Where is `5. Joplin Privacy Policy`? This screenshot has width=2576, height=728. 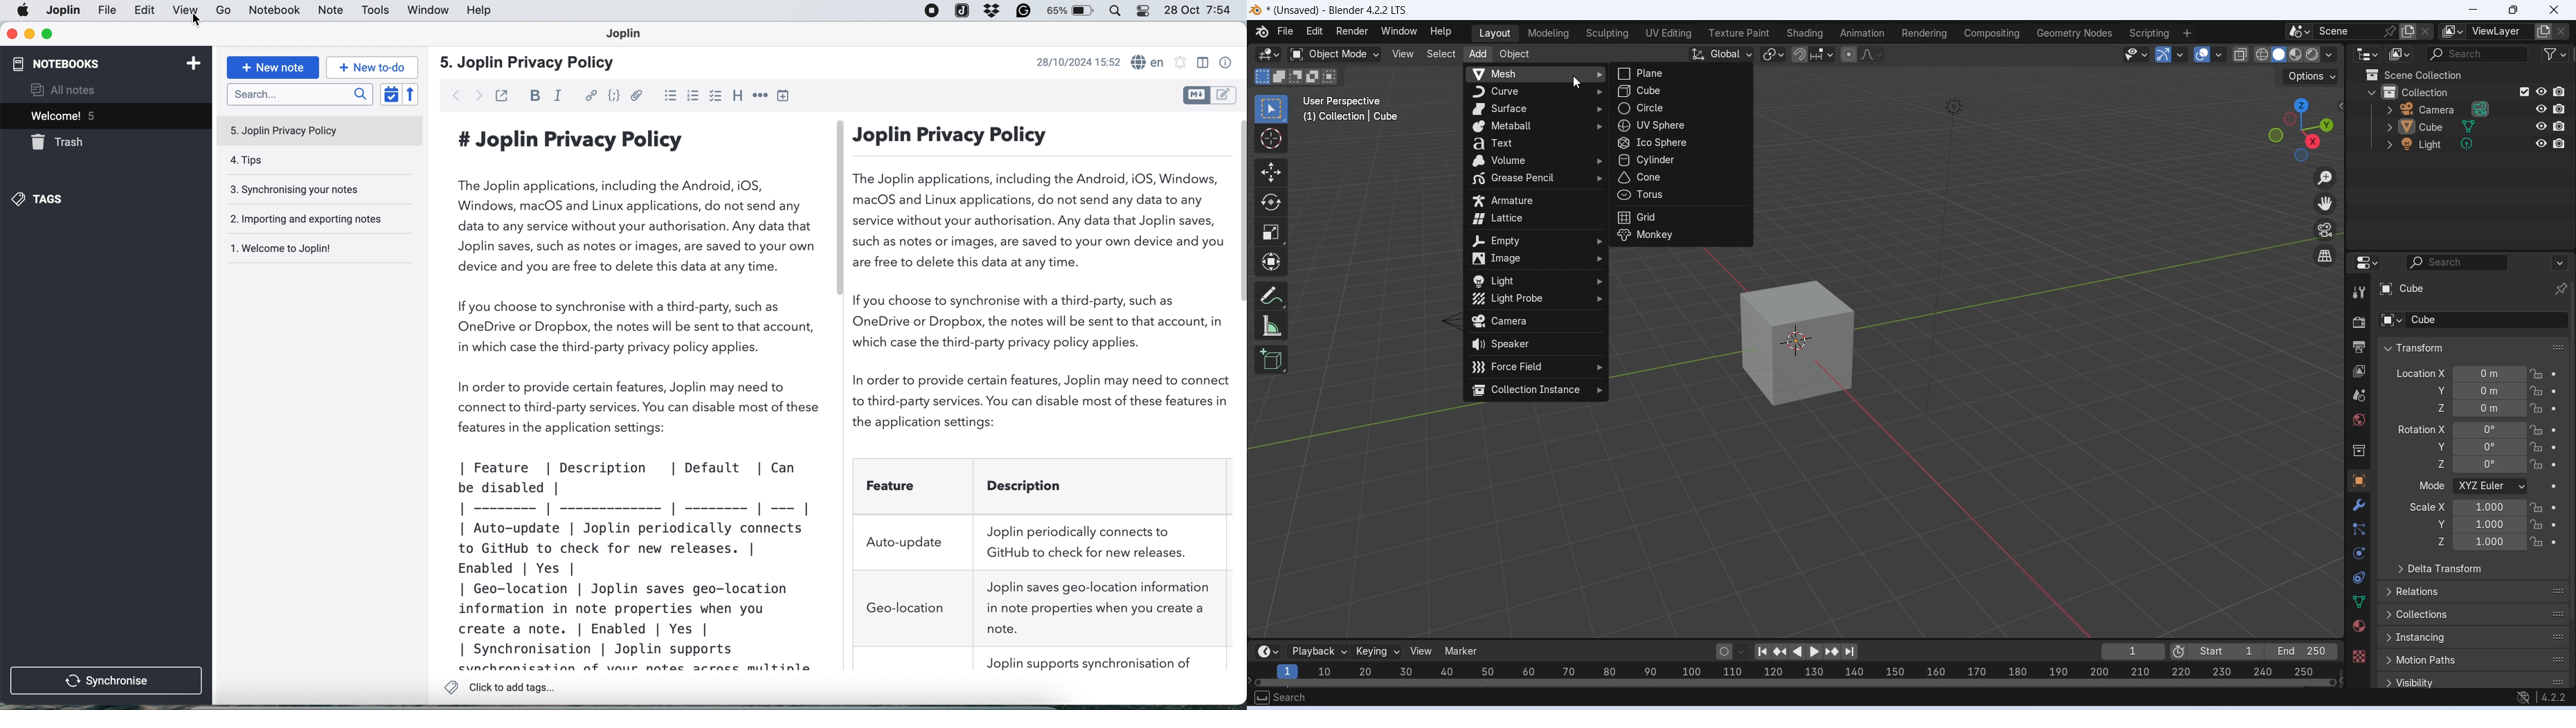 5. Joplin Privacy Policy is located at coordinates (530, 64).